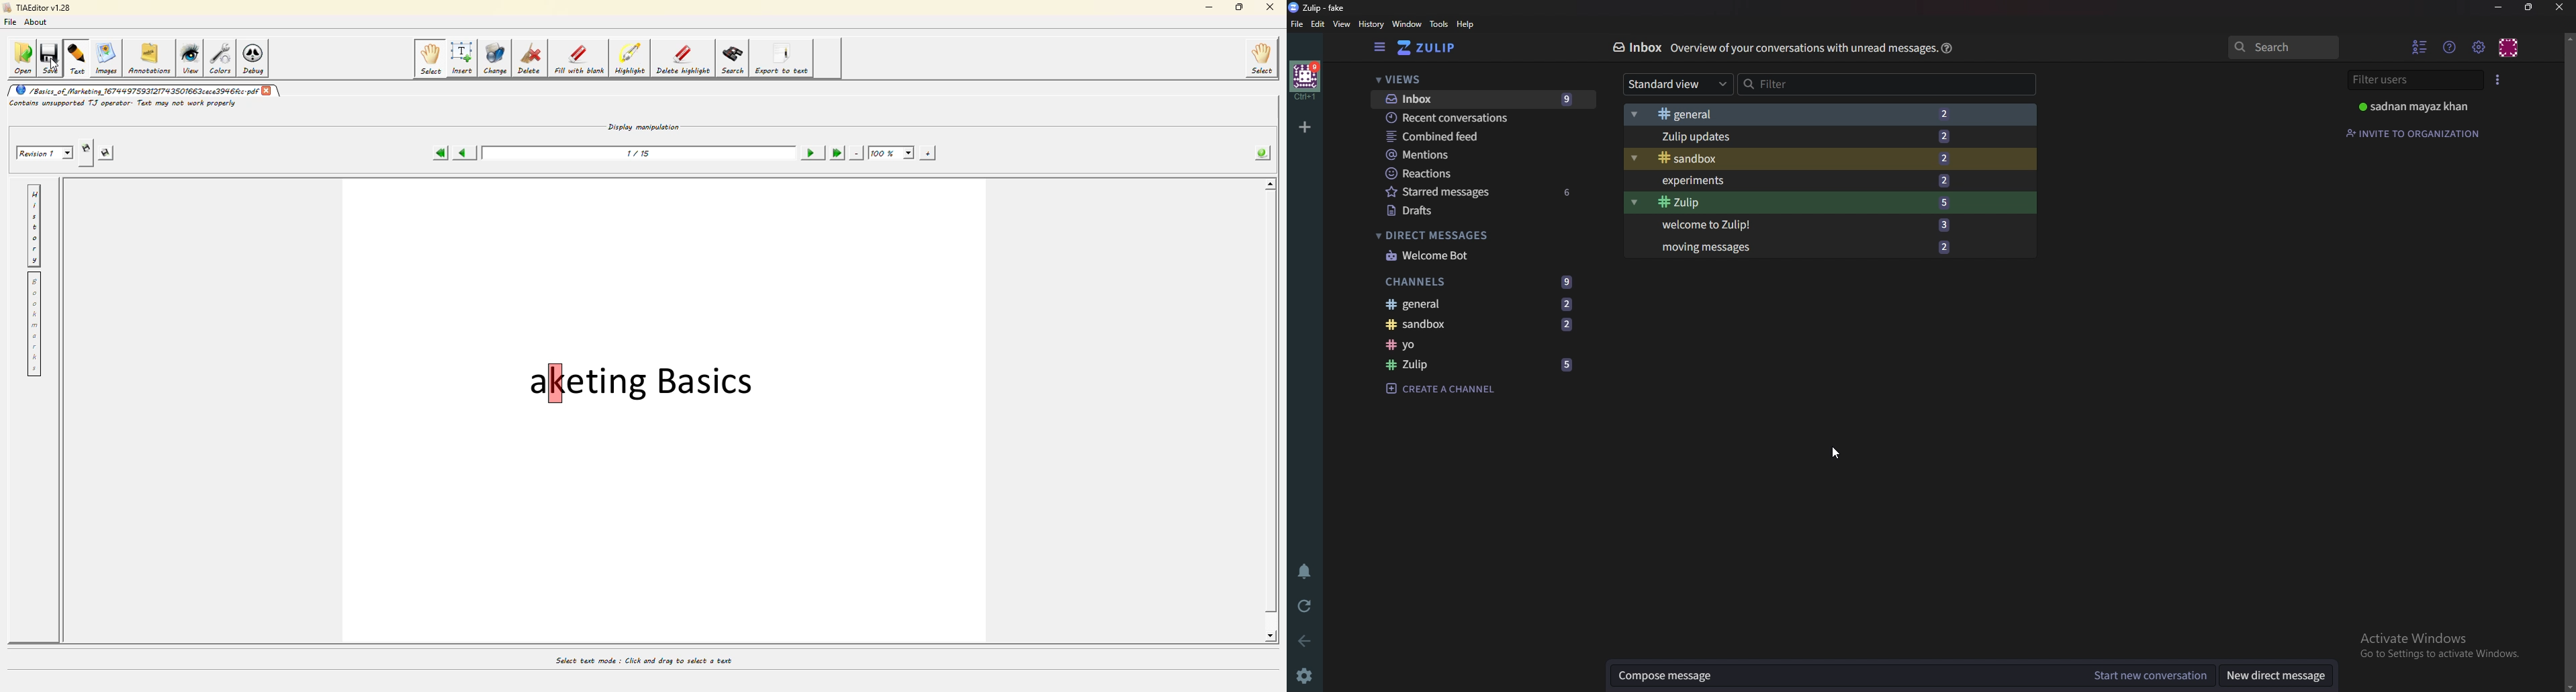 This screenshot has width=2576, height=700. Describe the element at coordinates (1380, 48) in the screenshot. I see `hide sidebar` at that location.